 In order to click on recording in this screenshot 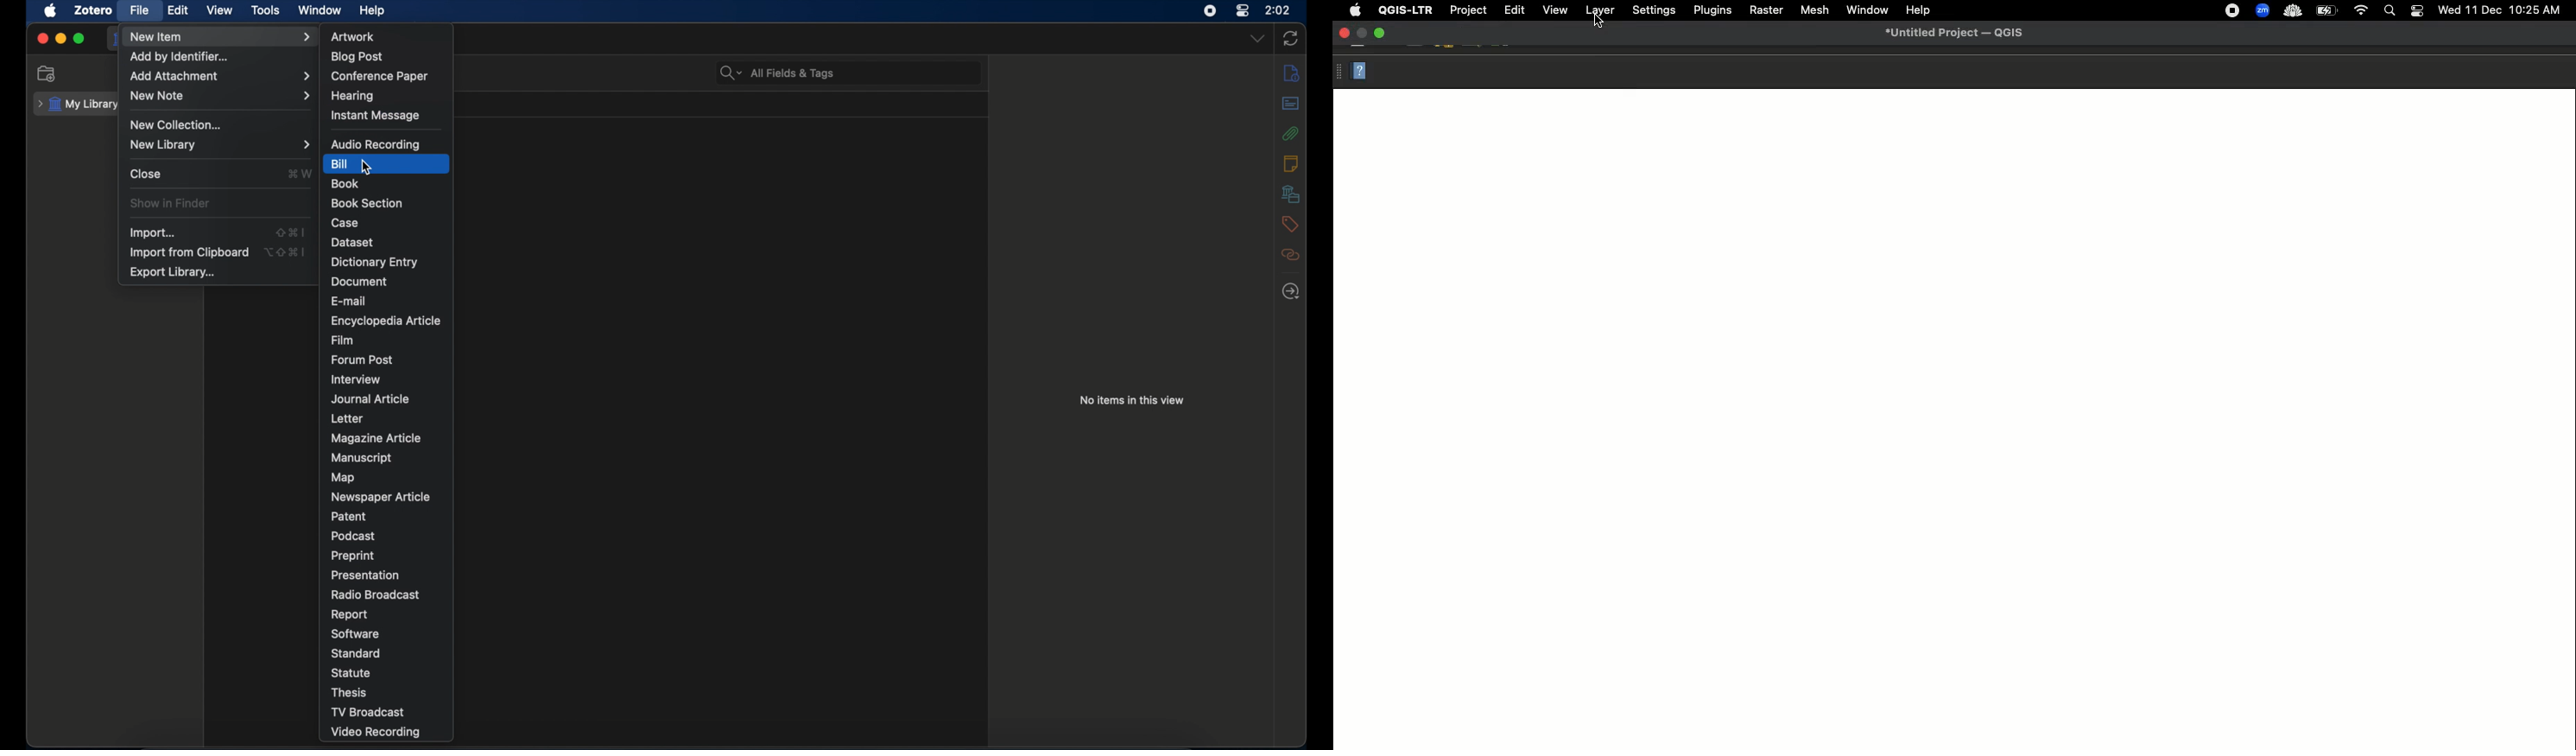, I will do `click(2228, 10)`.